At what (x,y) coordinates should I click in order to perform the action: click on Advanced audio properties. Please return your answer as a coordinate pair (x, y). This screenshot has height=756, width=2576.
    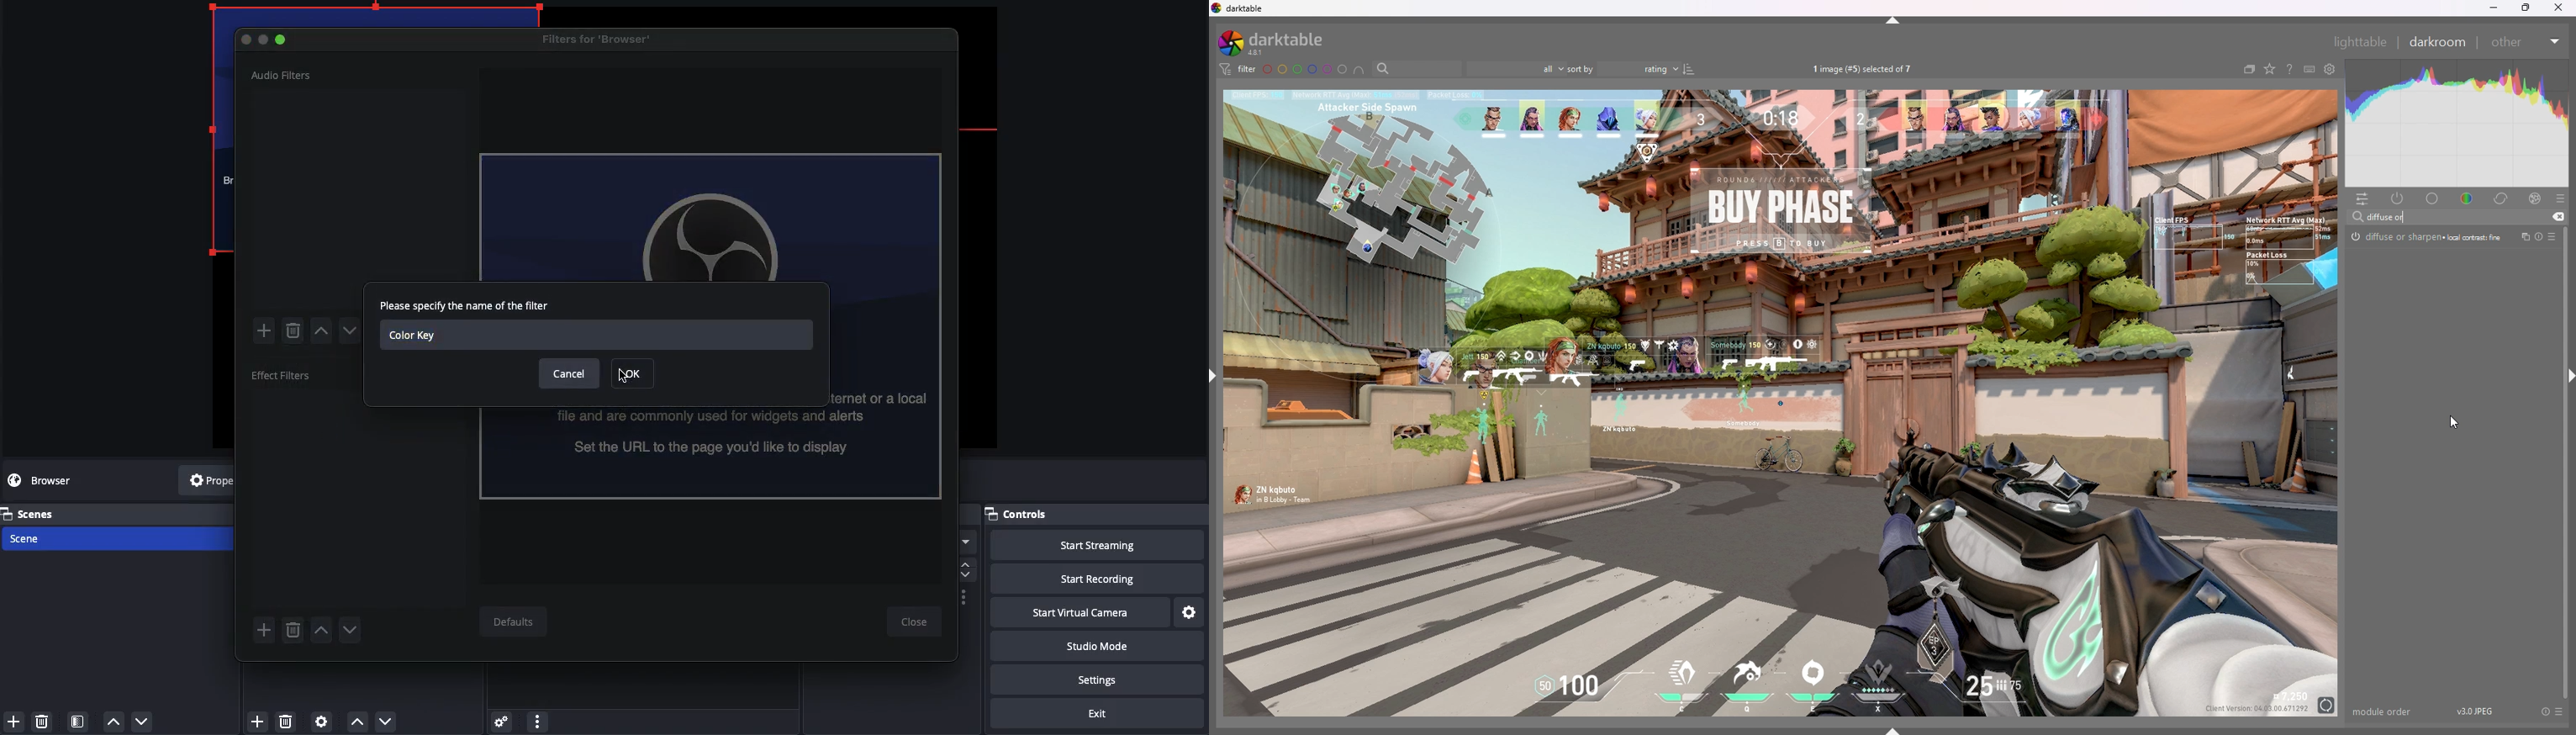
    Looking at the image, I should click on (504, 722).